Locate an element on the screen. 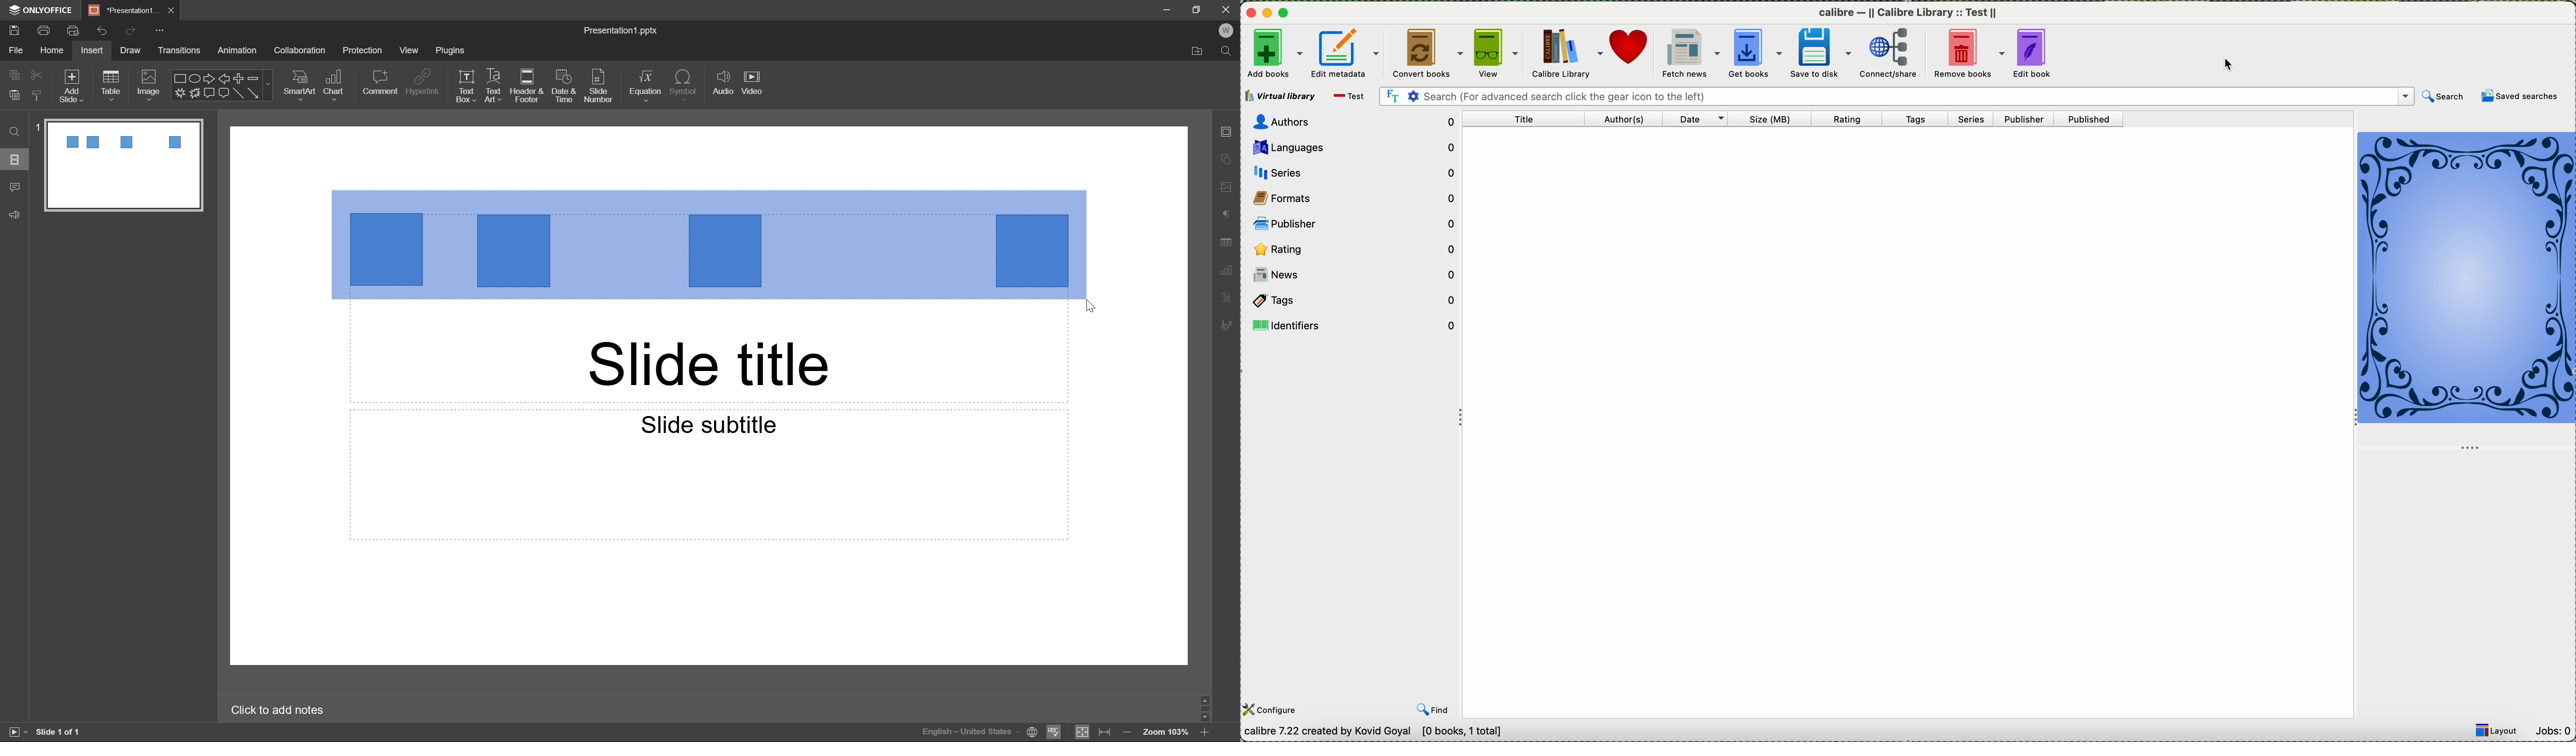 The height and width of the screenshot is (756, 2576). formats is located at coordinates (1353, 198).